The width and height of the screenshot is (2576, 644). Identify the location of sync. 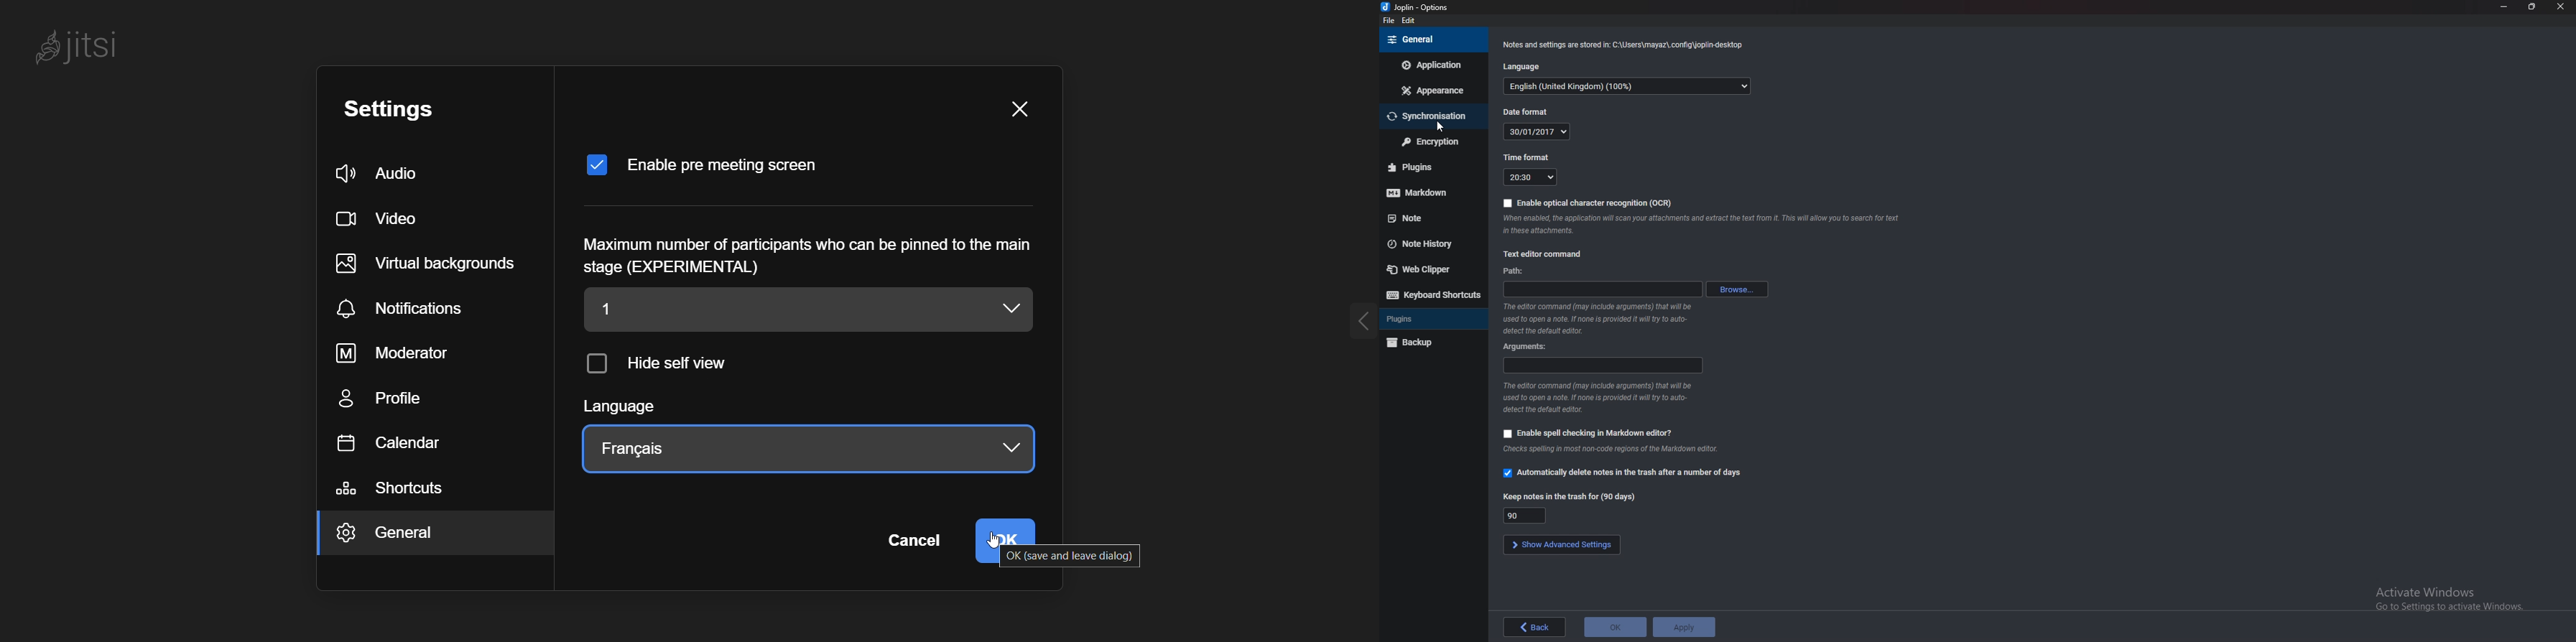
(1431, 115).